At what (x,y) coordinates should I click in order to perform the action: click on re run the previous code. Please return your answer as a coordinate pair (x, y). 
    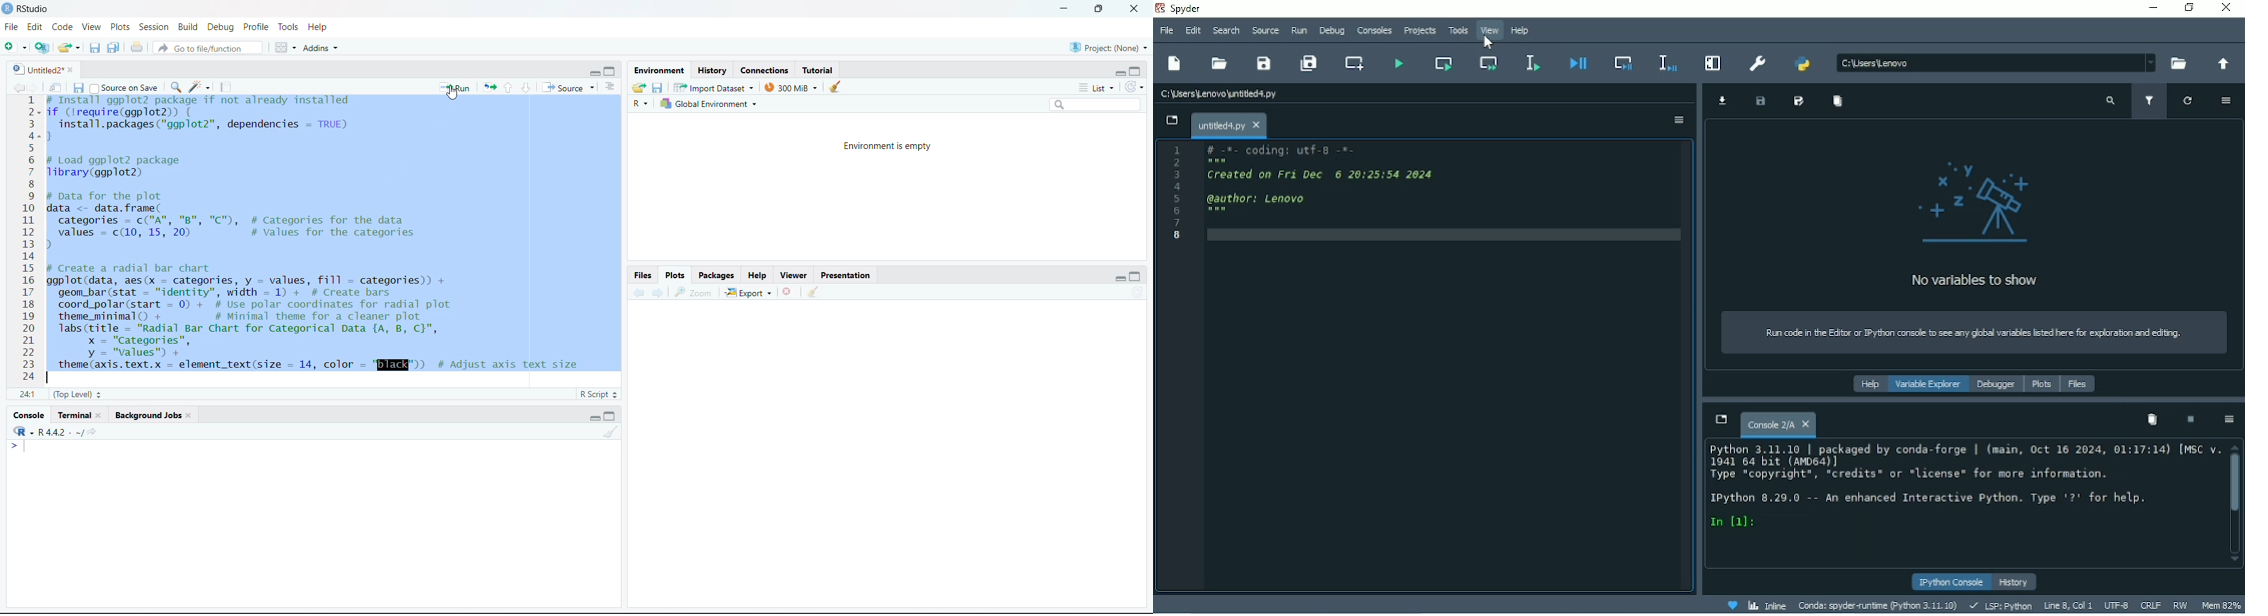
    Looking at the image, I should click on (489, 87).